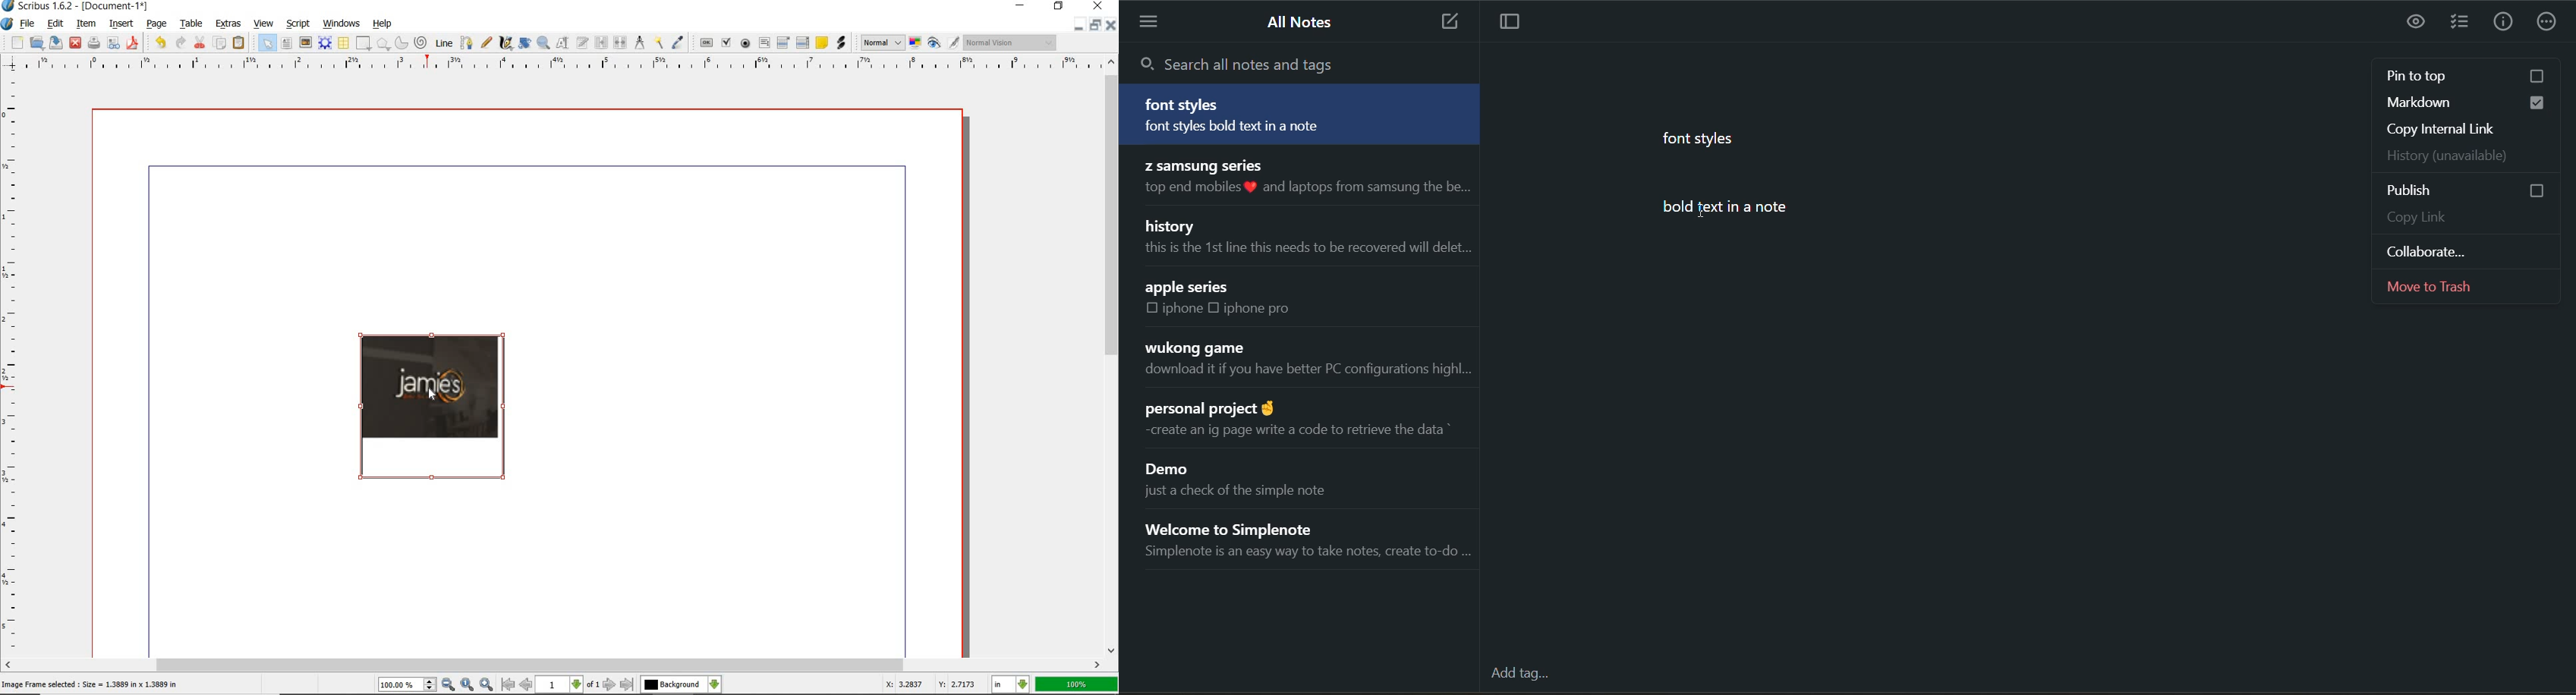 The width and height of the screenshot is (2576, 700). Describe the element at coordinates (1517, 23) in the screenshot. I see `toggle focus mode` at that location.